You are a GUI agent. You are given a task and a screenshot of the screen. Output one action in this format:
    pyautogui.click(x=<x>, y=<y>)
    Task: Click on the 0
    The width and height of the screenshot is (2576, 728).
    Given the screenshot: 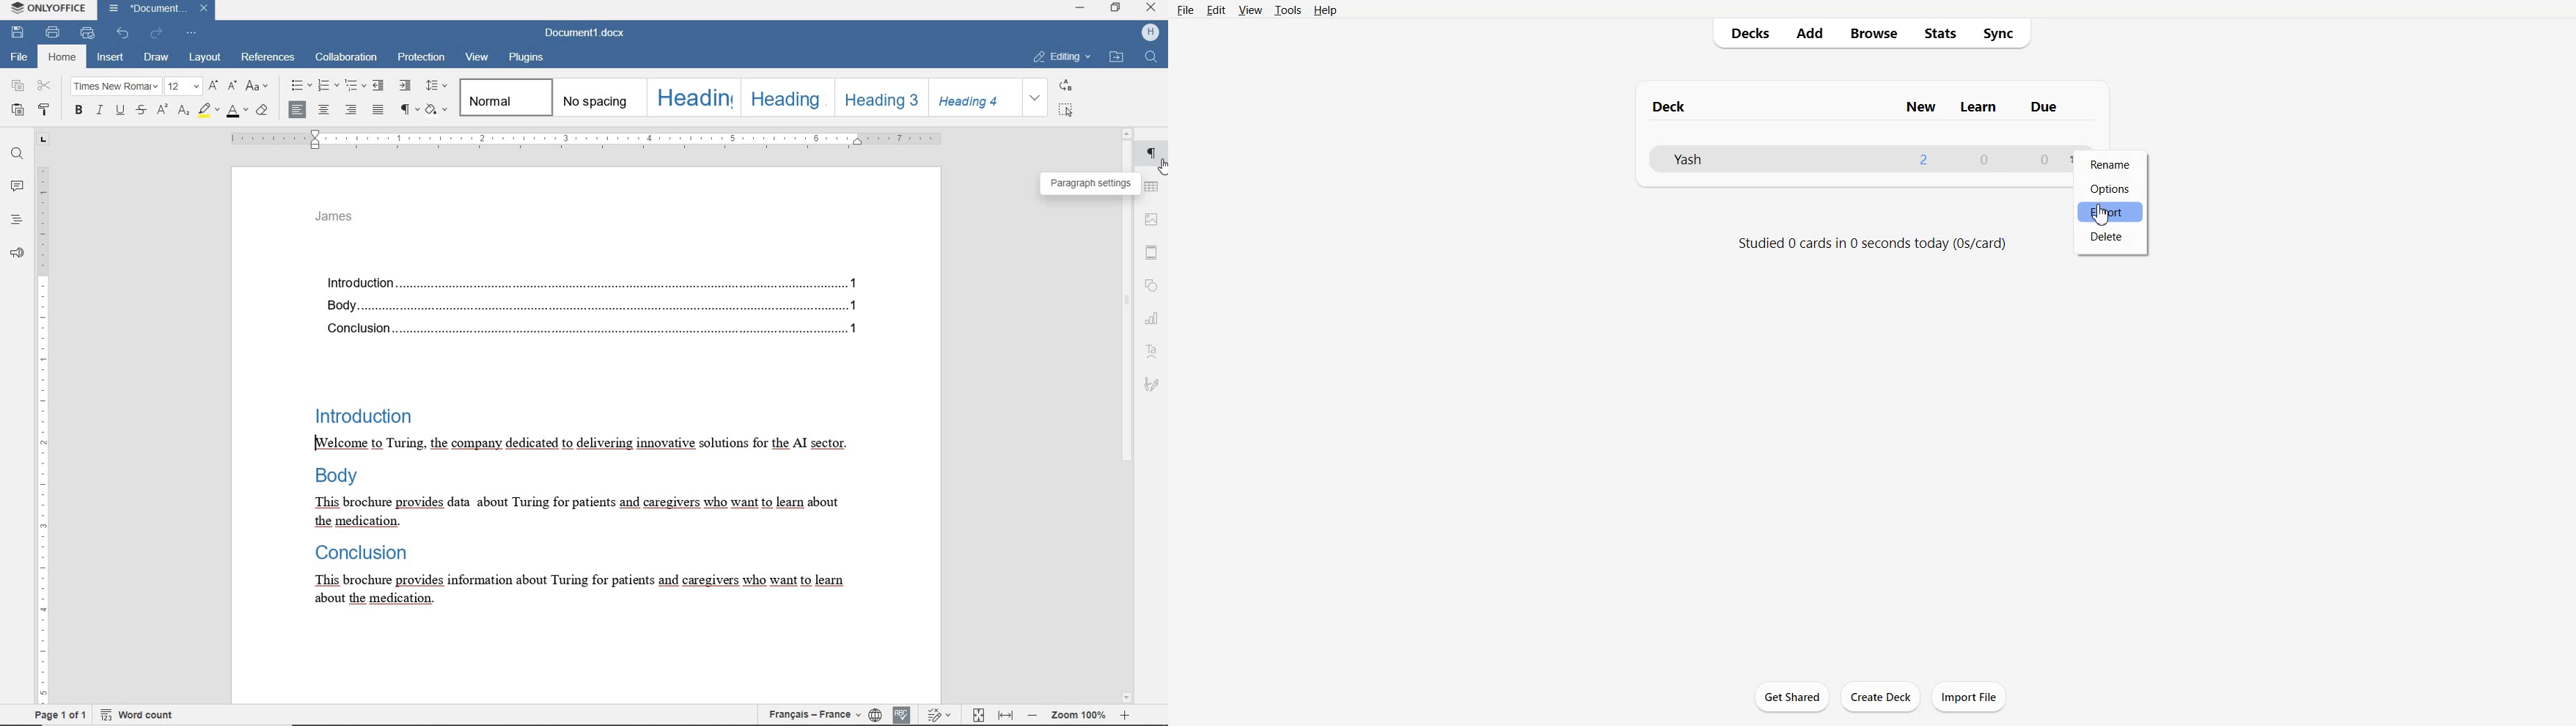 What is the action you would take?
    pyautogui.click(x=1985, y=160)
    